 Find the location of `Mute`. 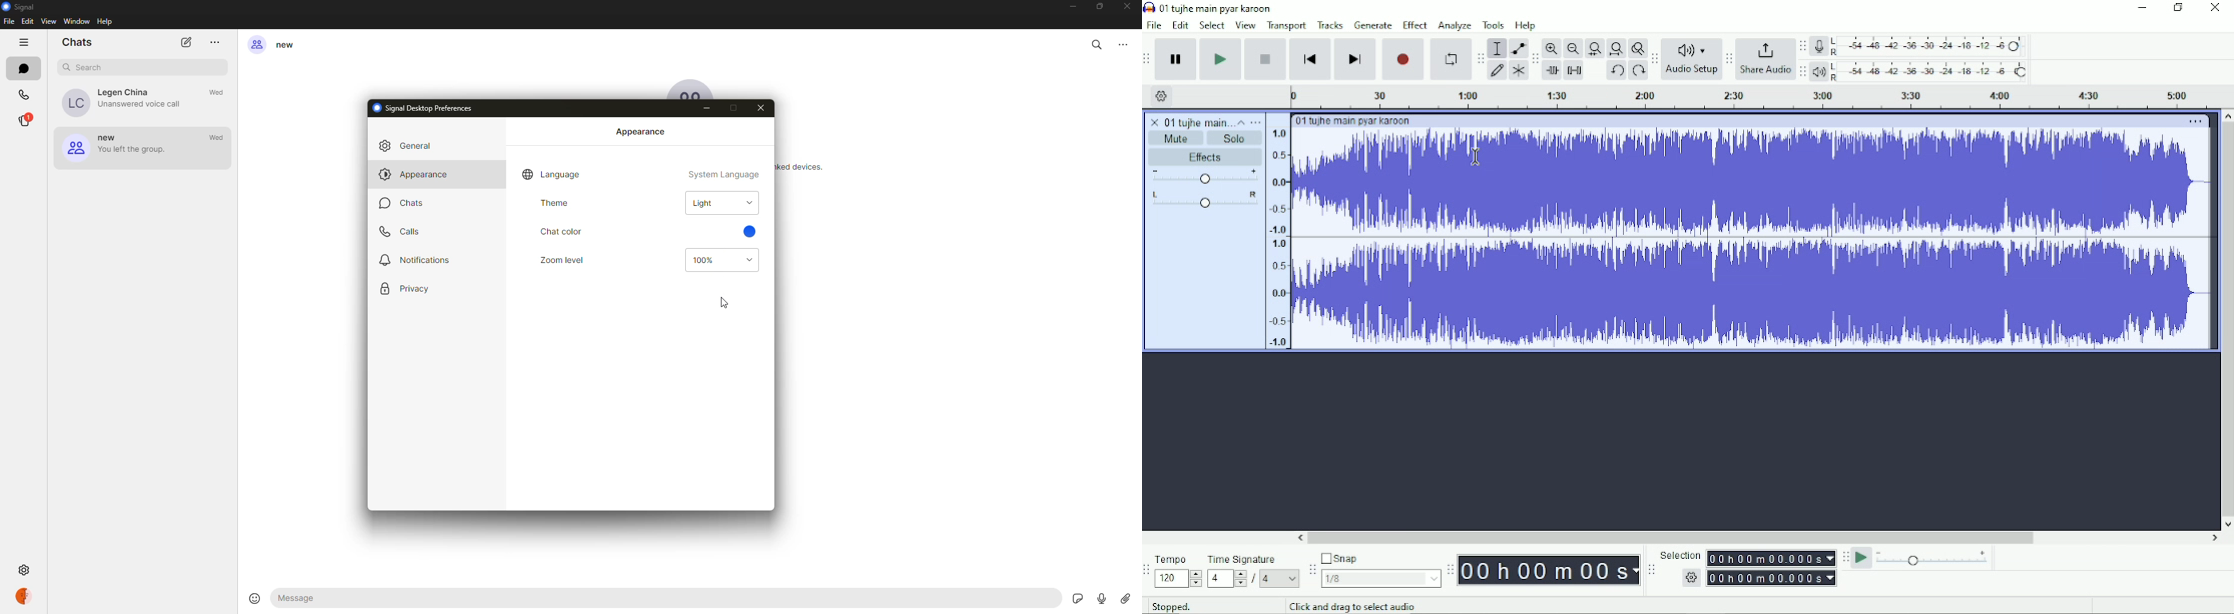

Mute is located at coordinates (1177, 138).